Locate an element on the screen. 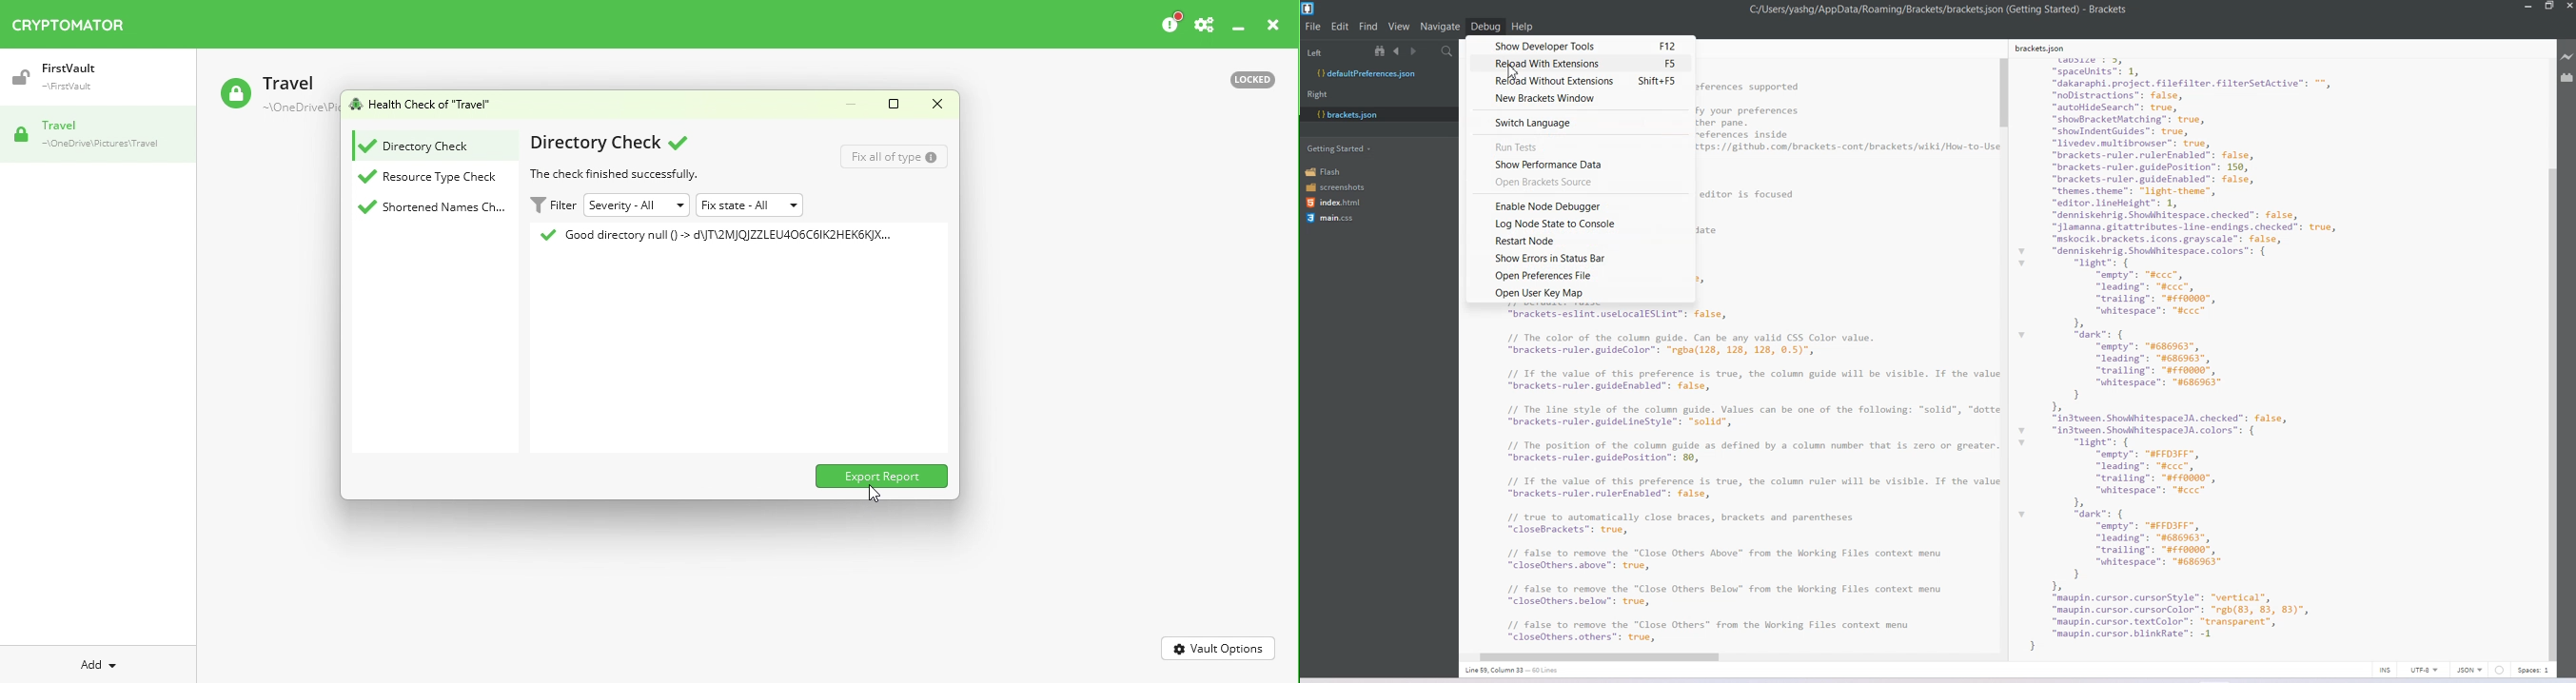 Image resolution: width=2576 pixels, height=700 pixels. Right is located at coordinates (1317, 94).